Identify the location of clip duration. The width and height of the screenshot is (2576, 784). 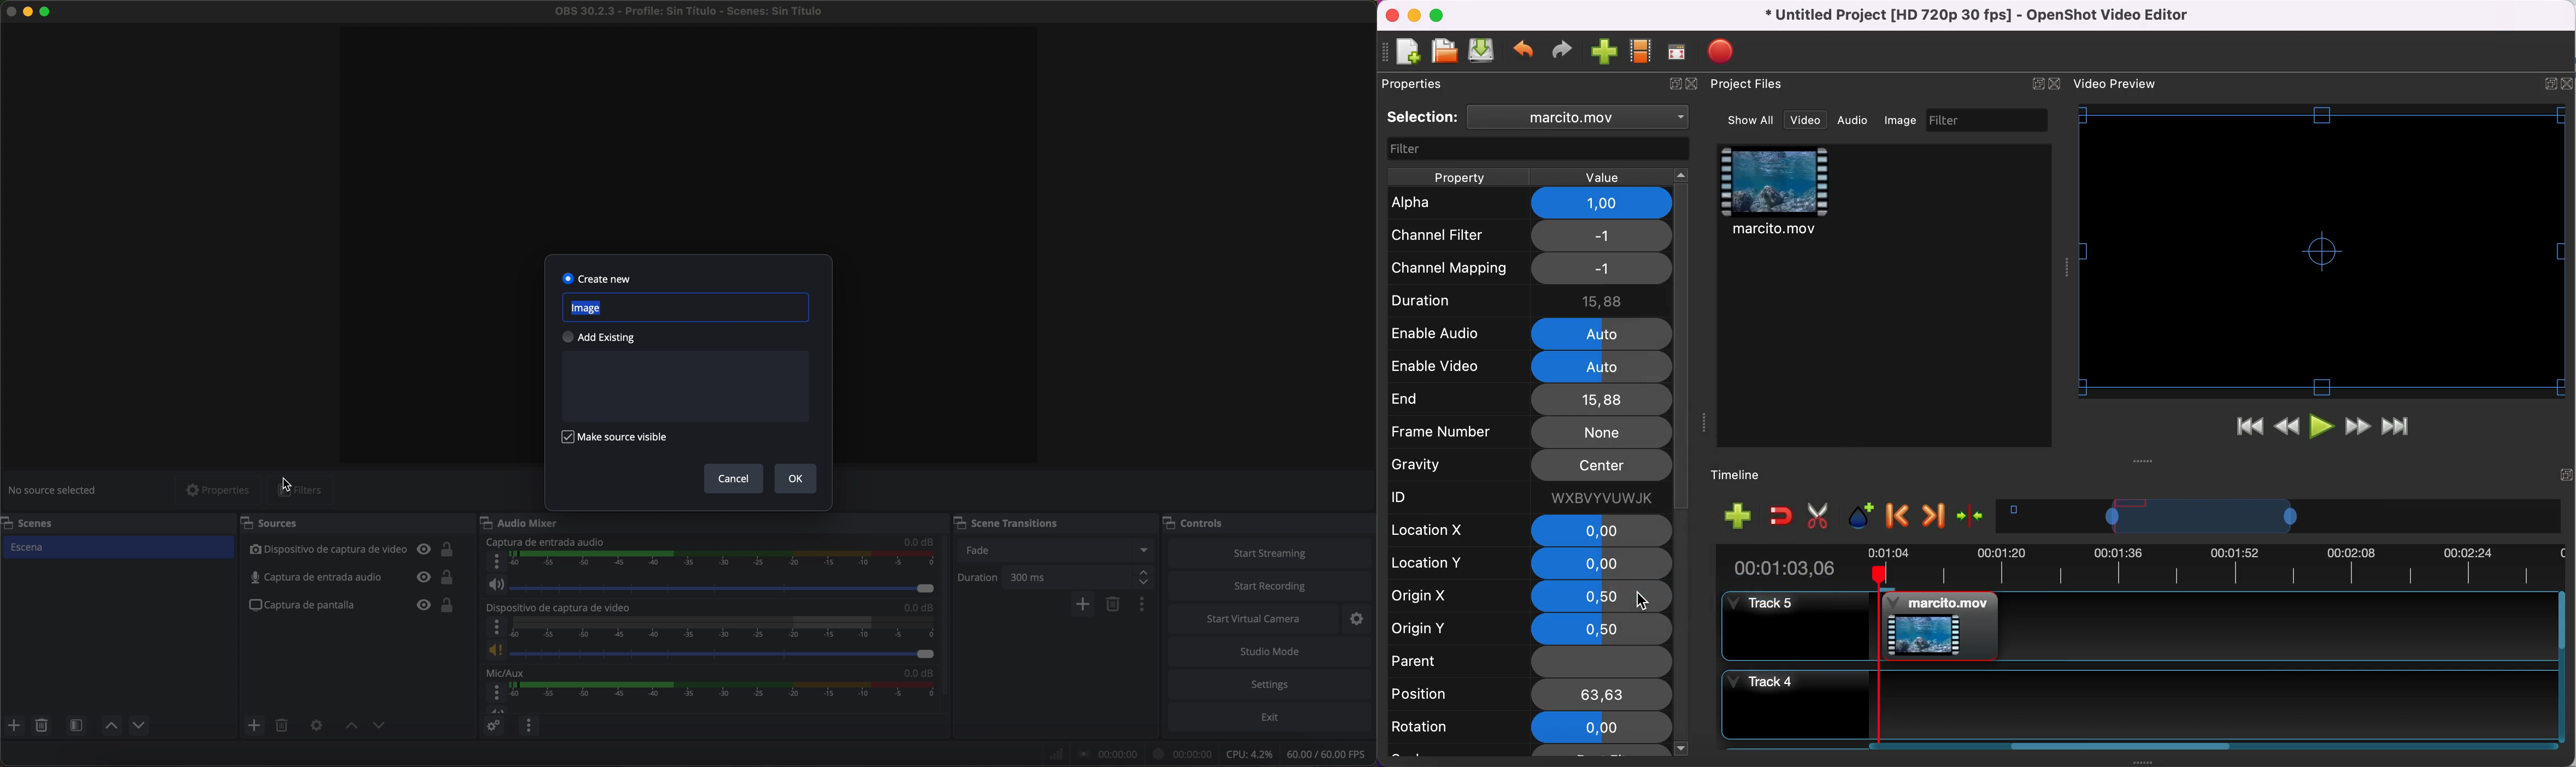
(2132, 566).